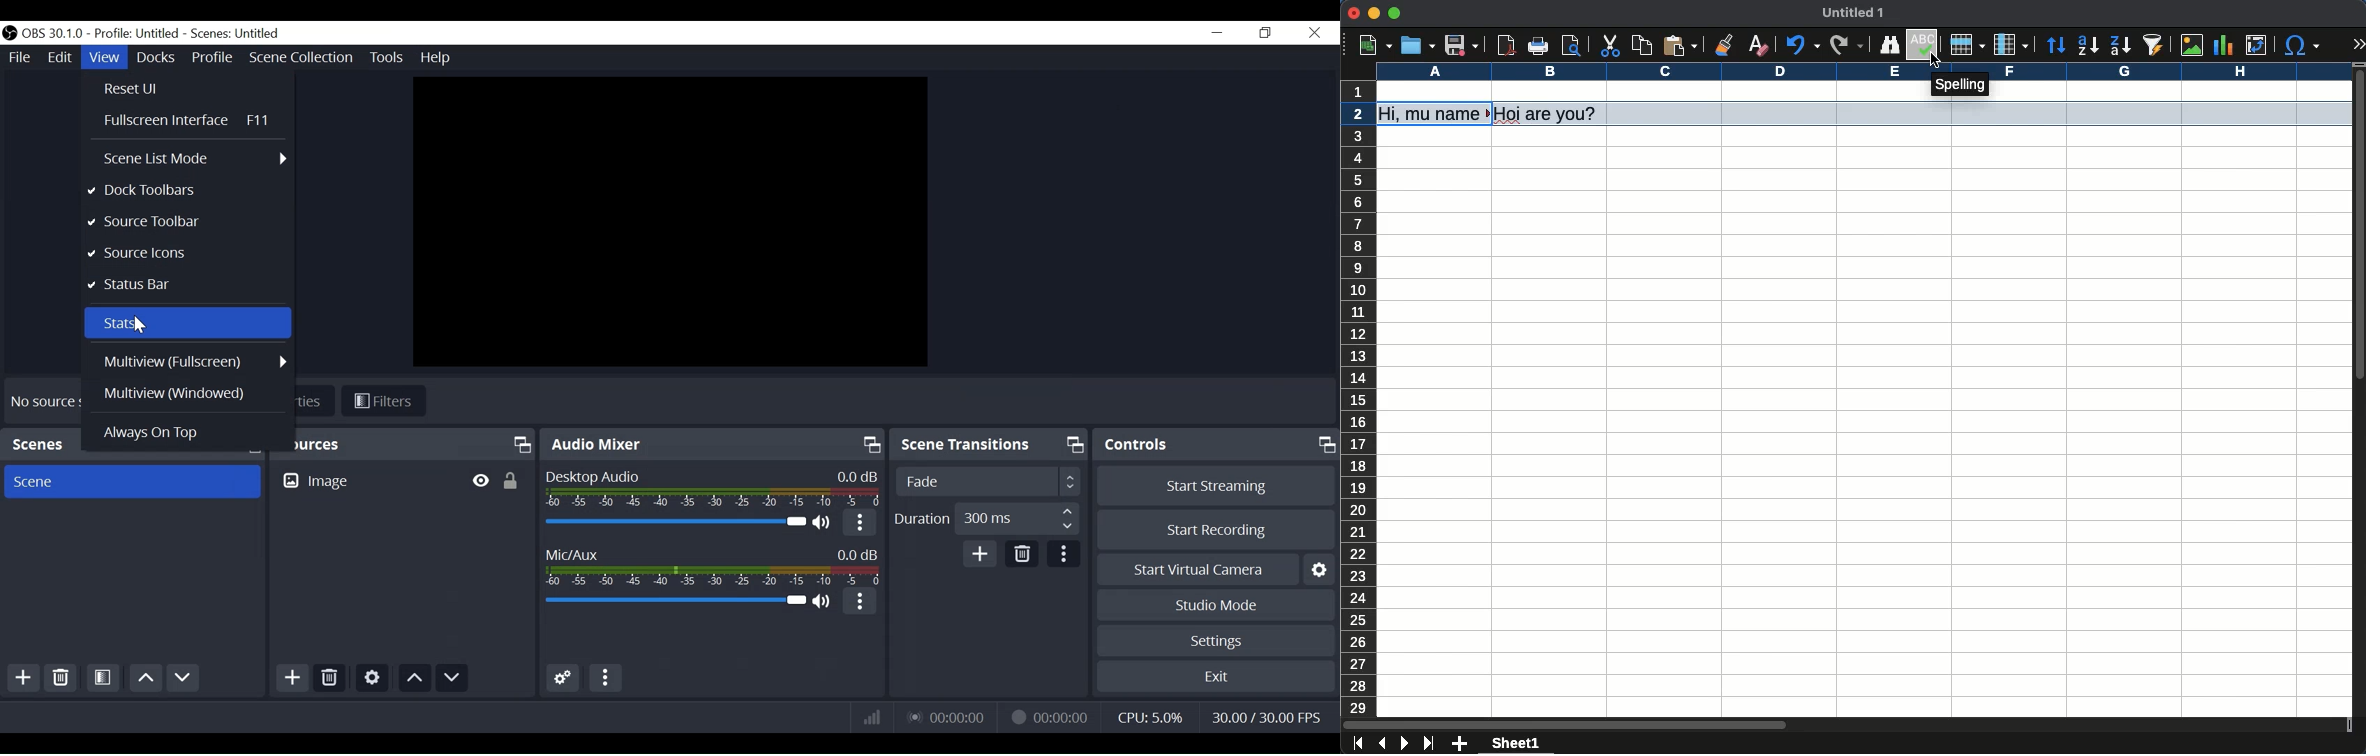 The width and height of the screenshot is (2380, 756). I want to click on Docks, so click(156, 58).